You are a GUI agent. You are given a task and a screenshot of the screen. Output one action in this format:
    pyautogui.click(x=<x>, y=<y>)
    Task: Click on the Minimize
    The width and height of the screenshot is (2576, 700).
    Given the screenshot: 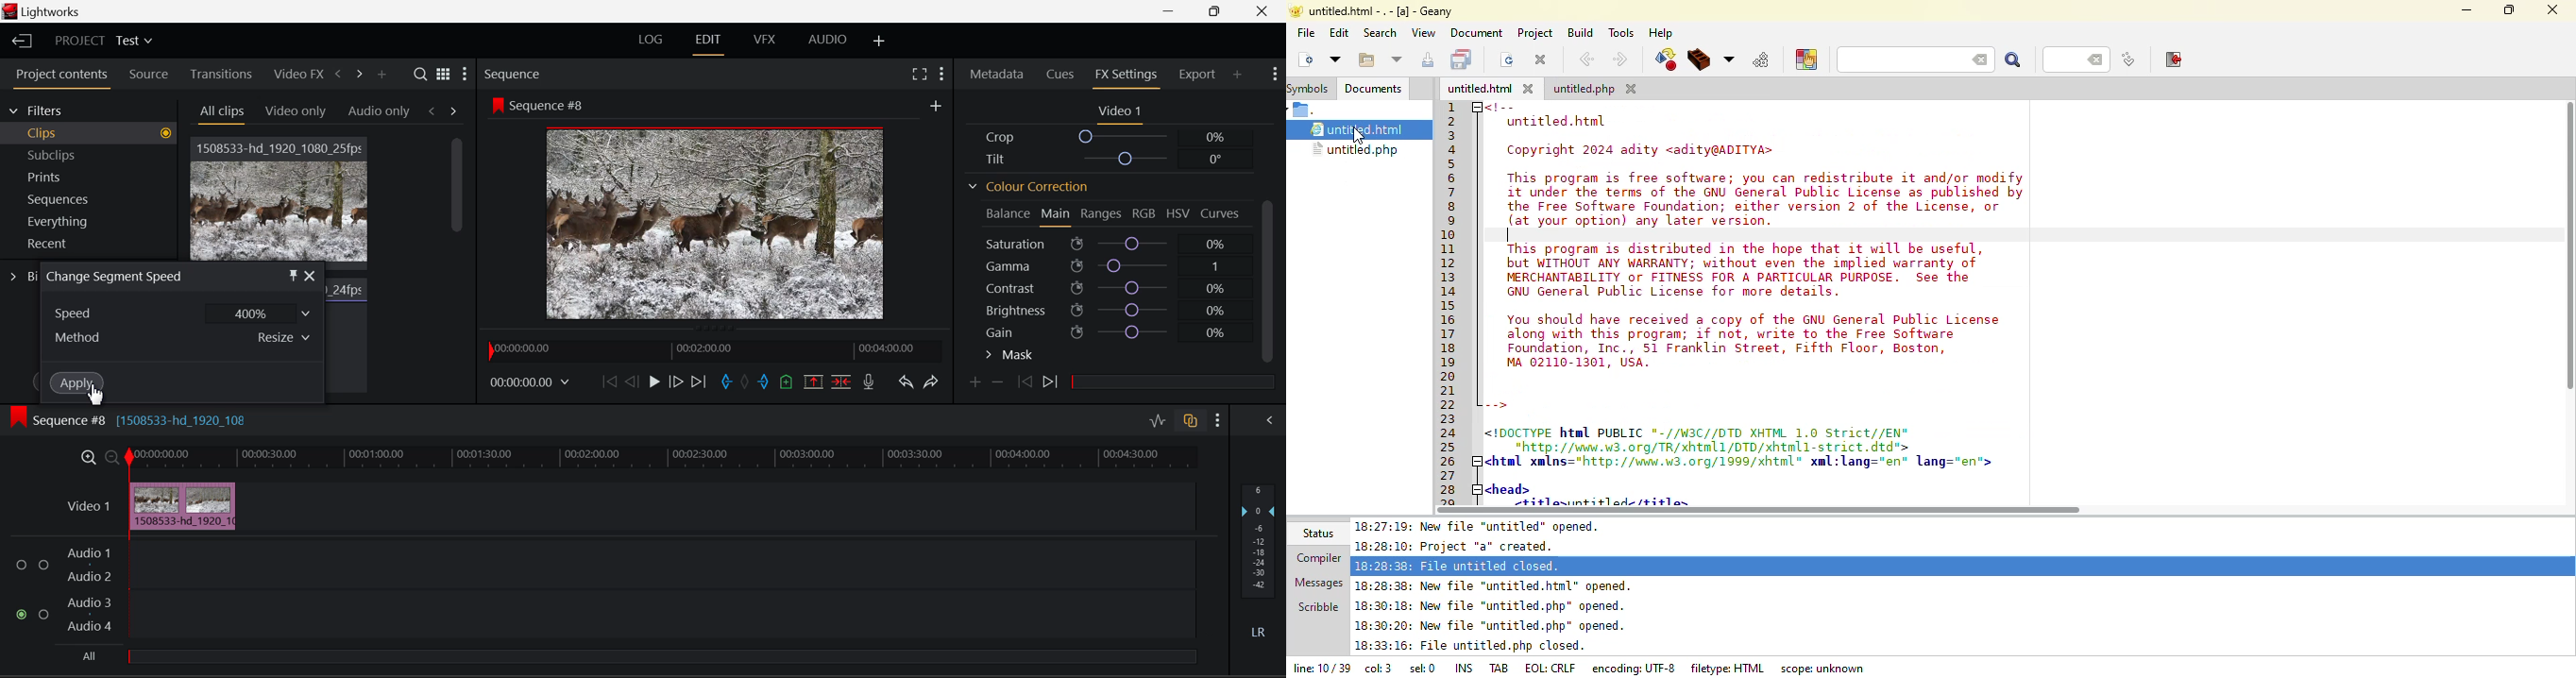 What is the action you would take?
    pyautogui.click(x=1217, y=11)
    